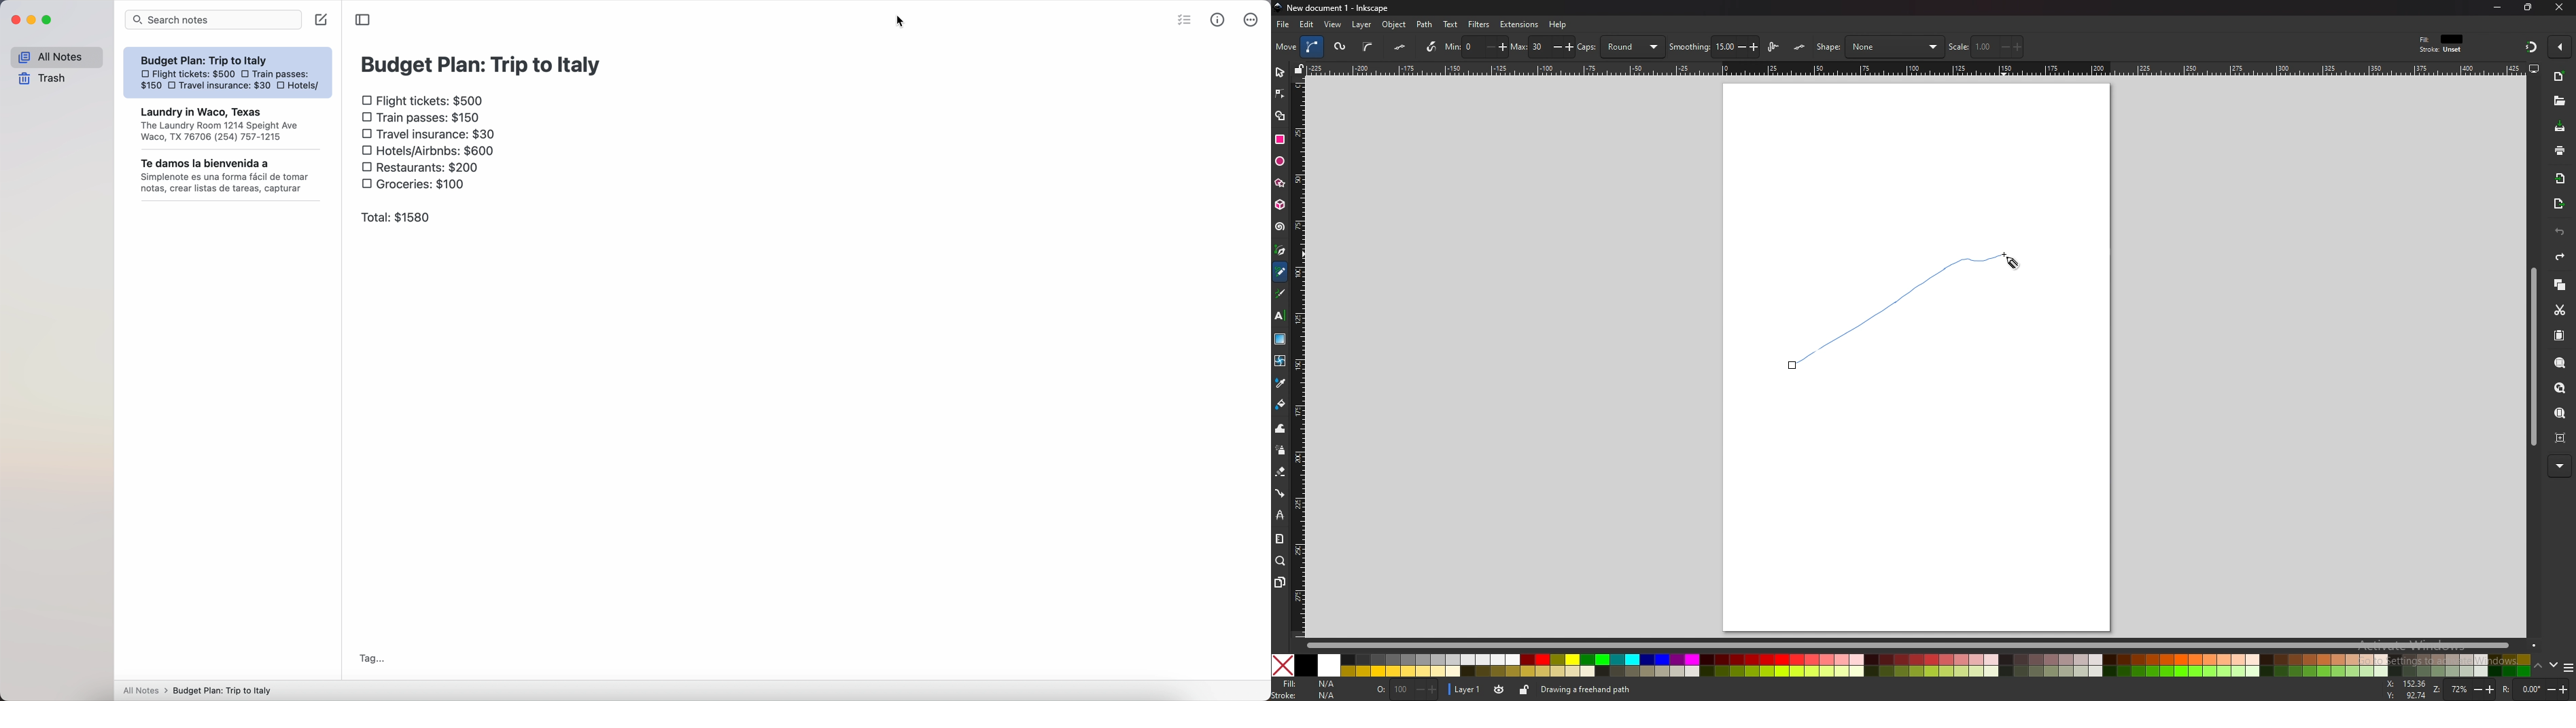  What do you see at coordinates (1427, 46) in the screenshot?
I see `use pressure input` at bounding box center [1427, 46].